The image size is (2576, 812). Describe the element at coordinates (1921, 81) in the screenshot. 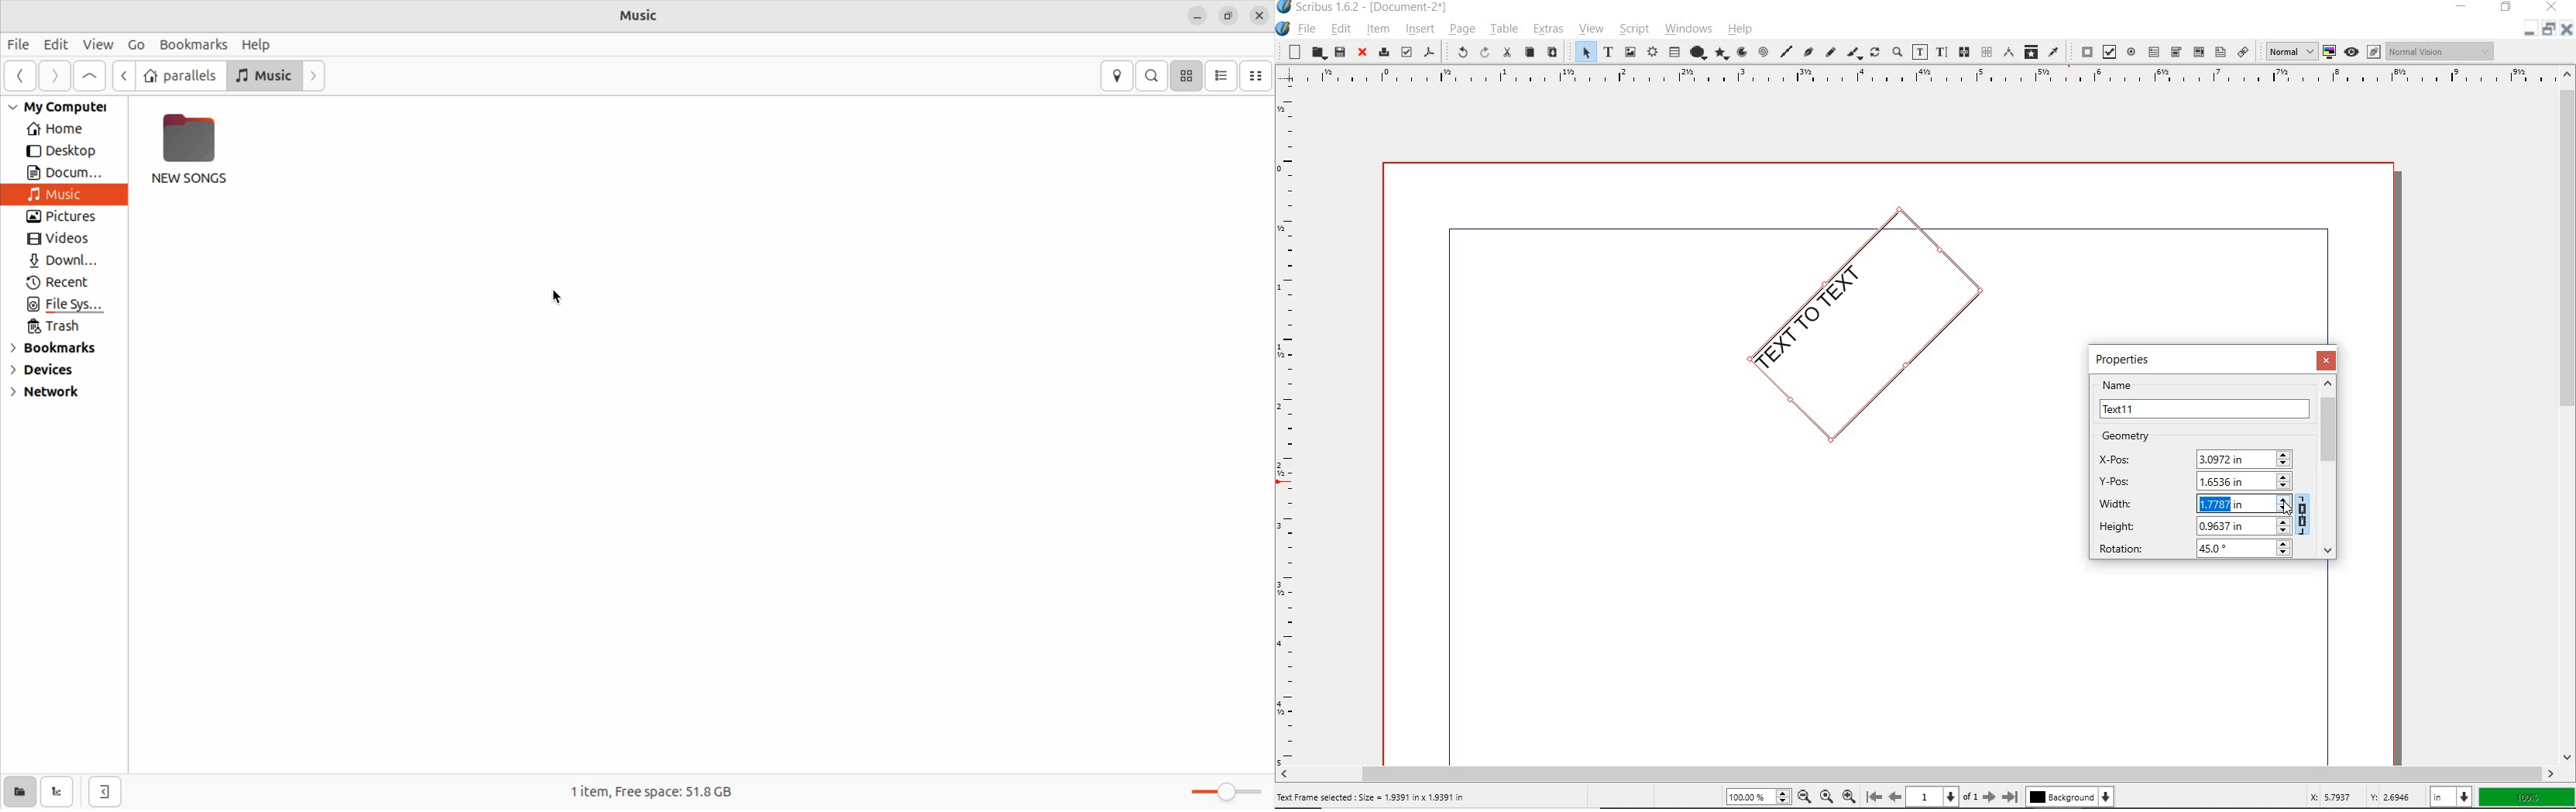

I see `ruler` at that location.